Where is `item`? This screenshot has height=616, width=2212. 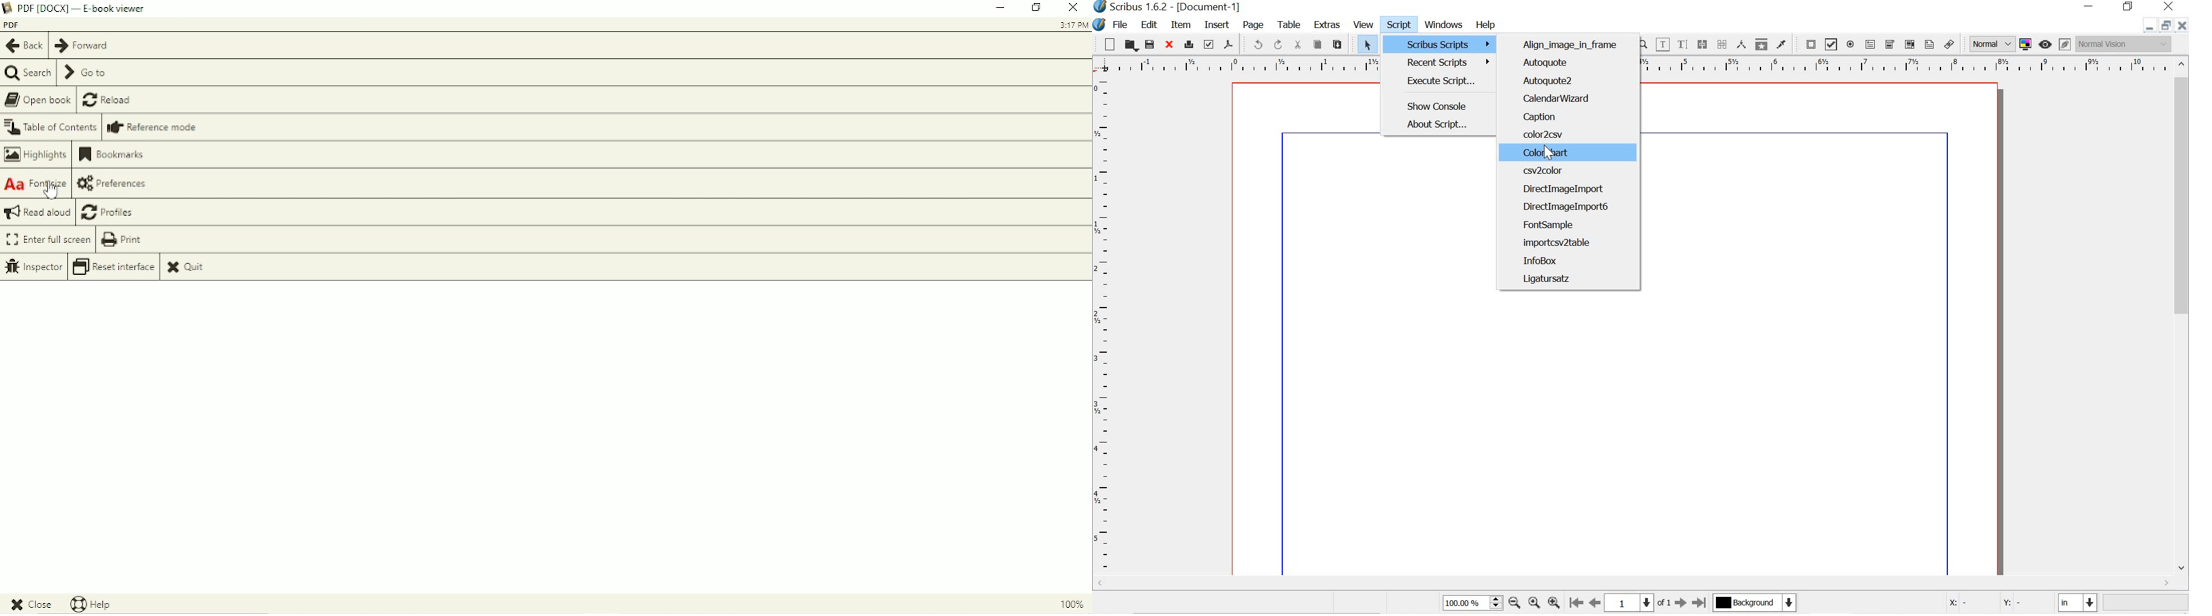
item is located at coordinates (1181, 25).